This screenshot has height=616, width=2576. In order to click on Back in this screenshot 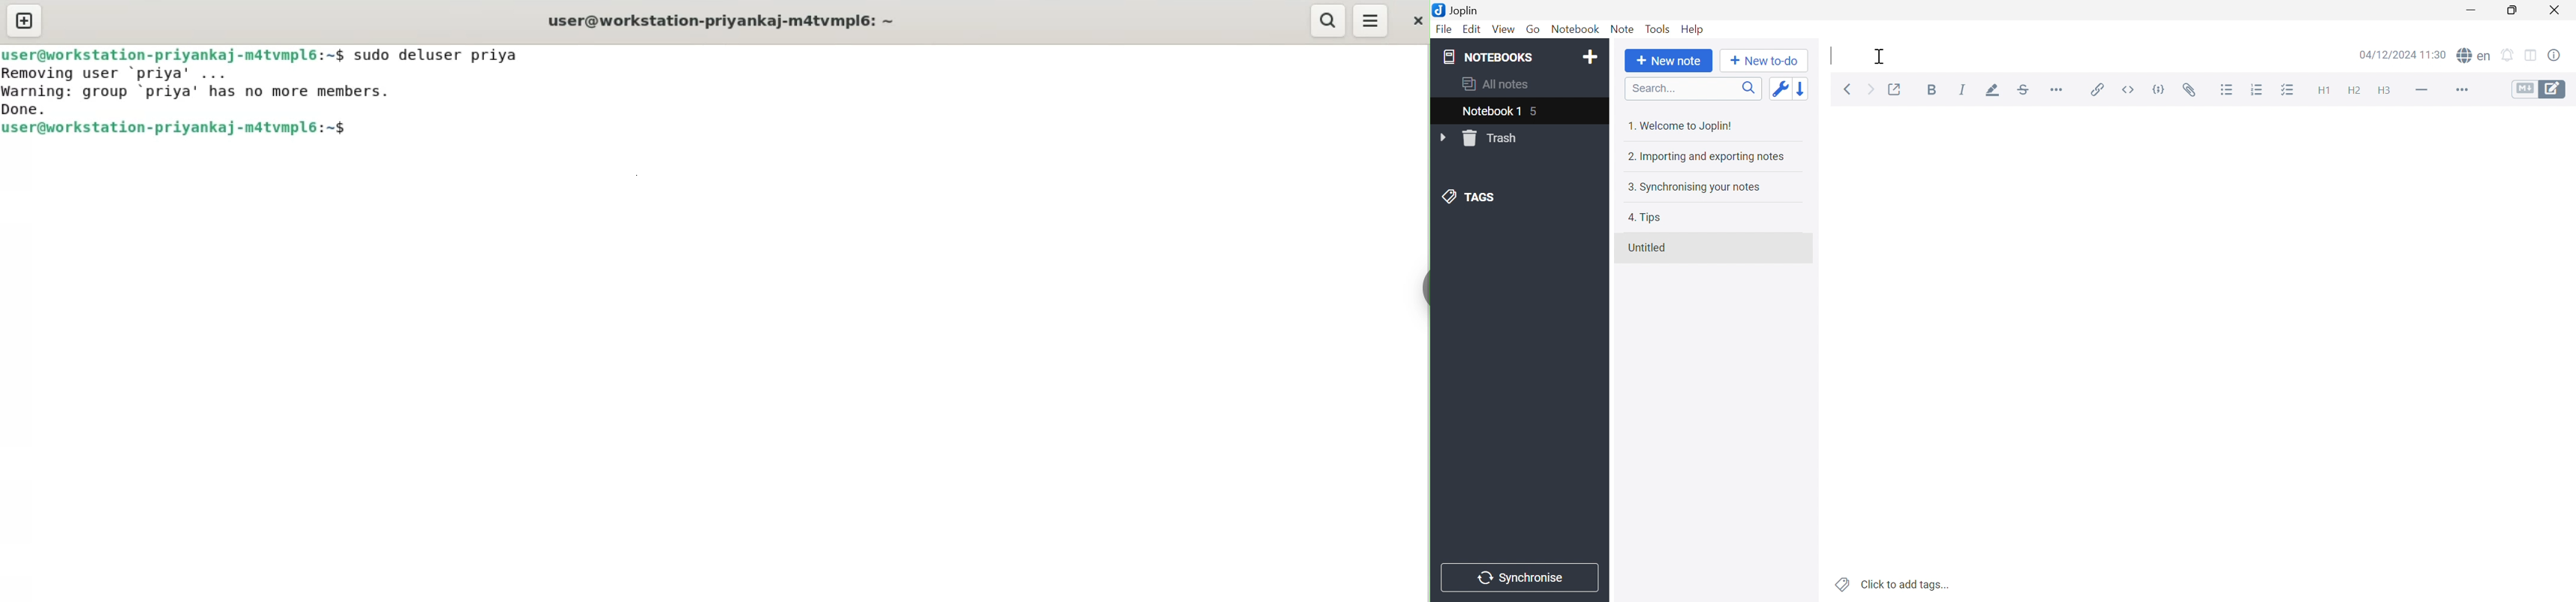, I will do `click(1849, 89)`.